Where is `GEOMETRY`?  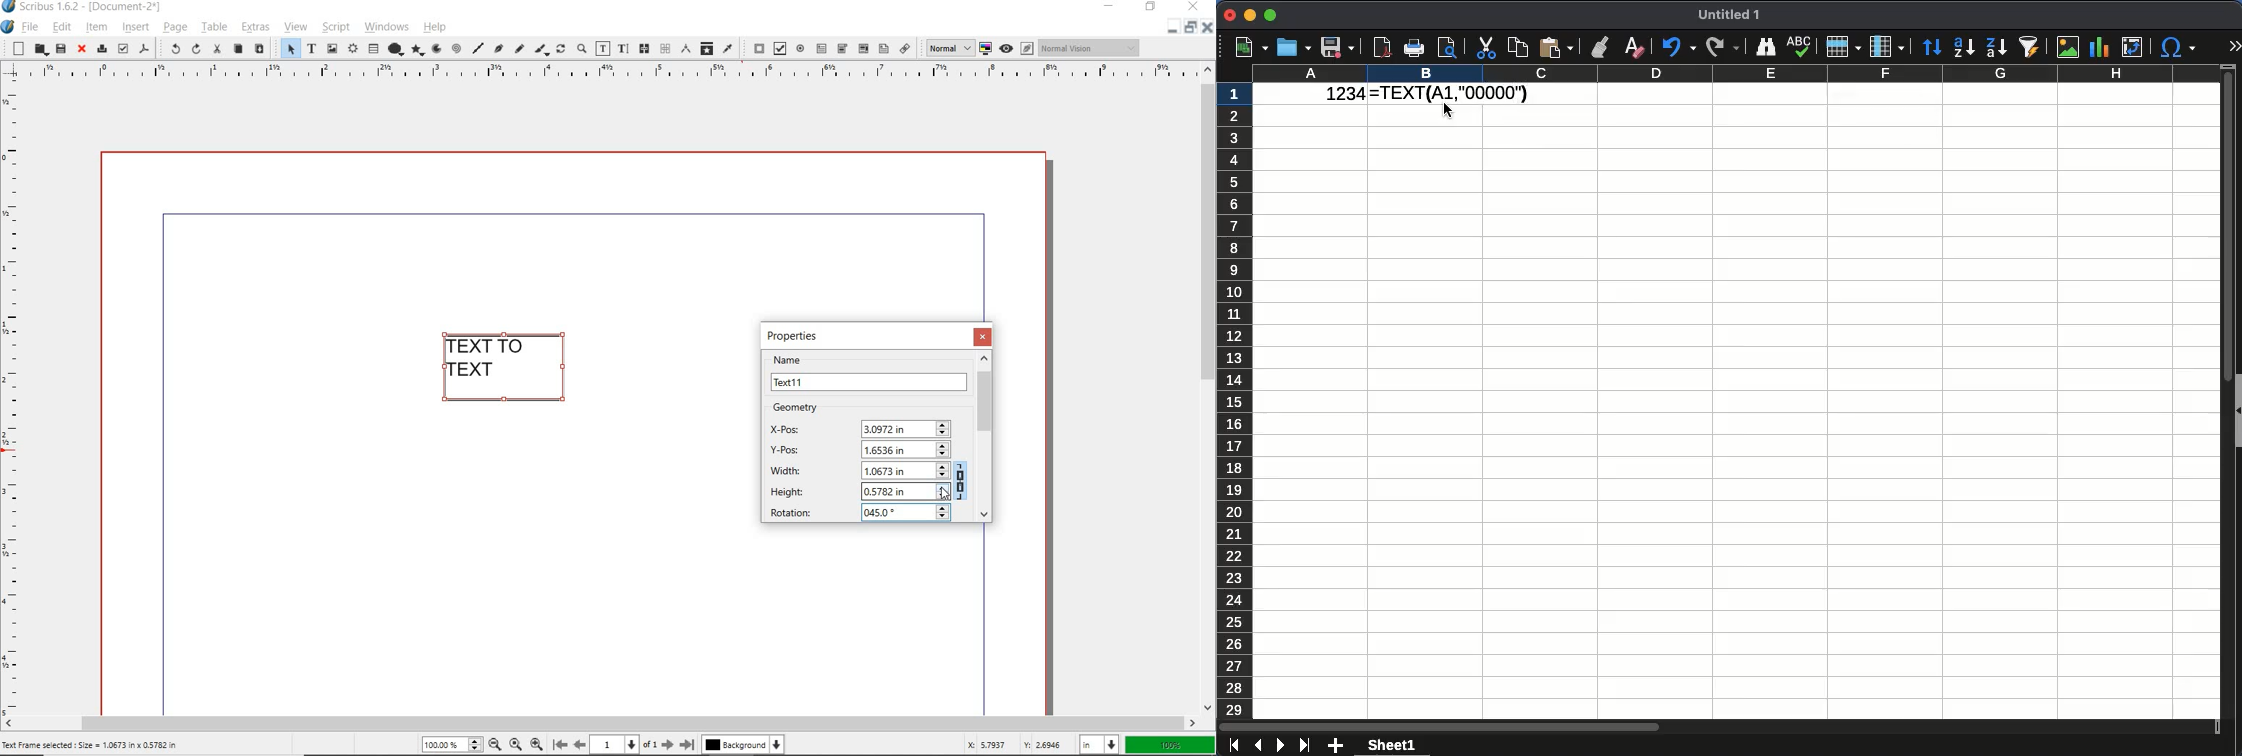
GEOMETRY is located at coordinates (807, 408).